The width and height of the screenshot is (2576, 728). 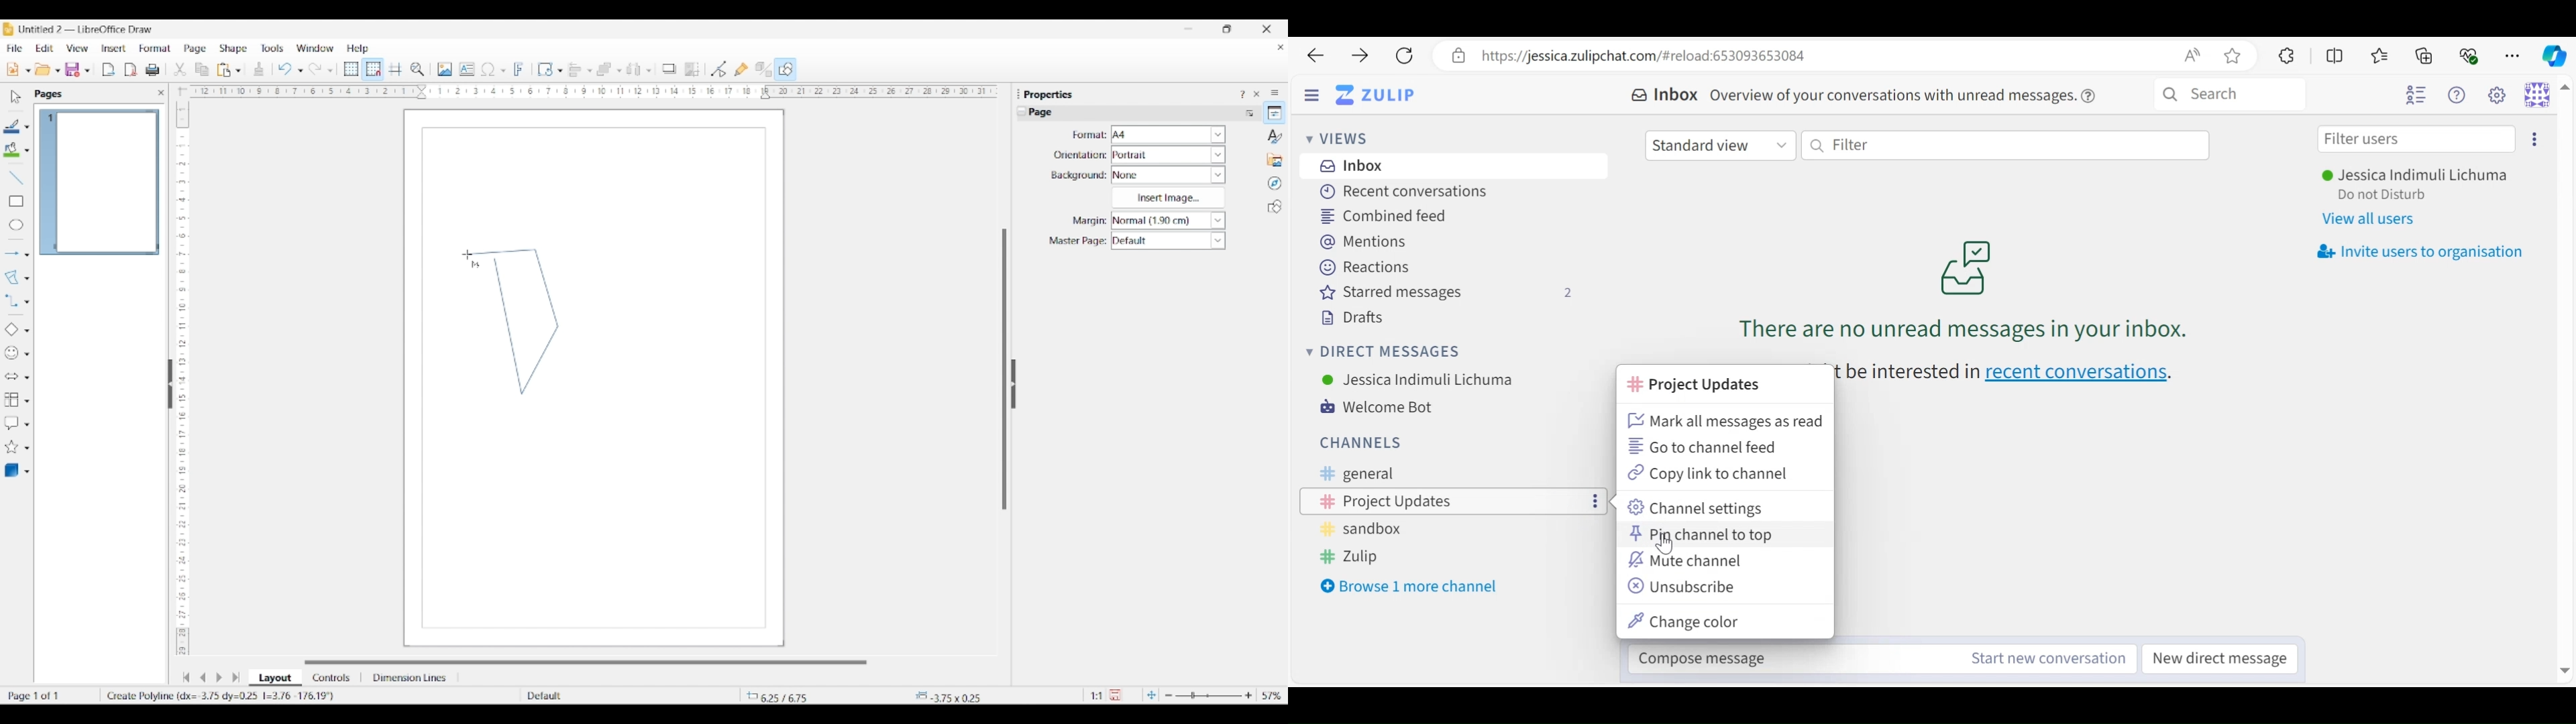 I want to click on Flowchart options, so click(x=27, y=401).